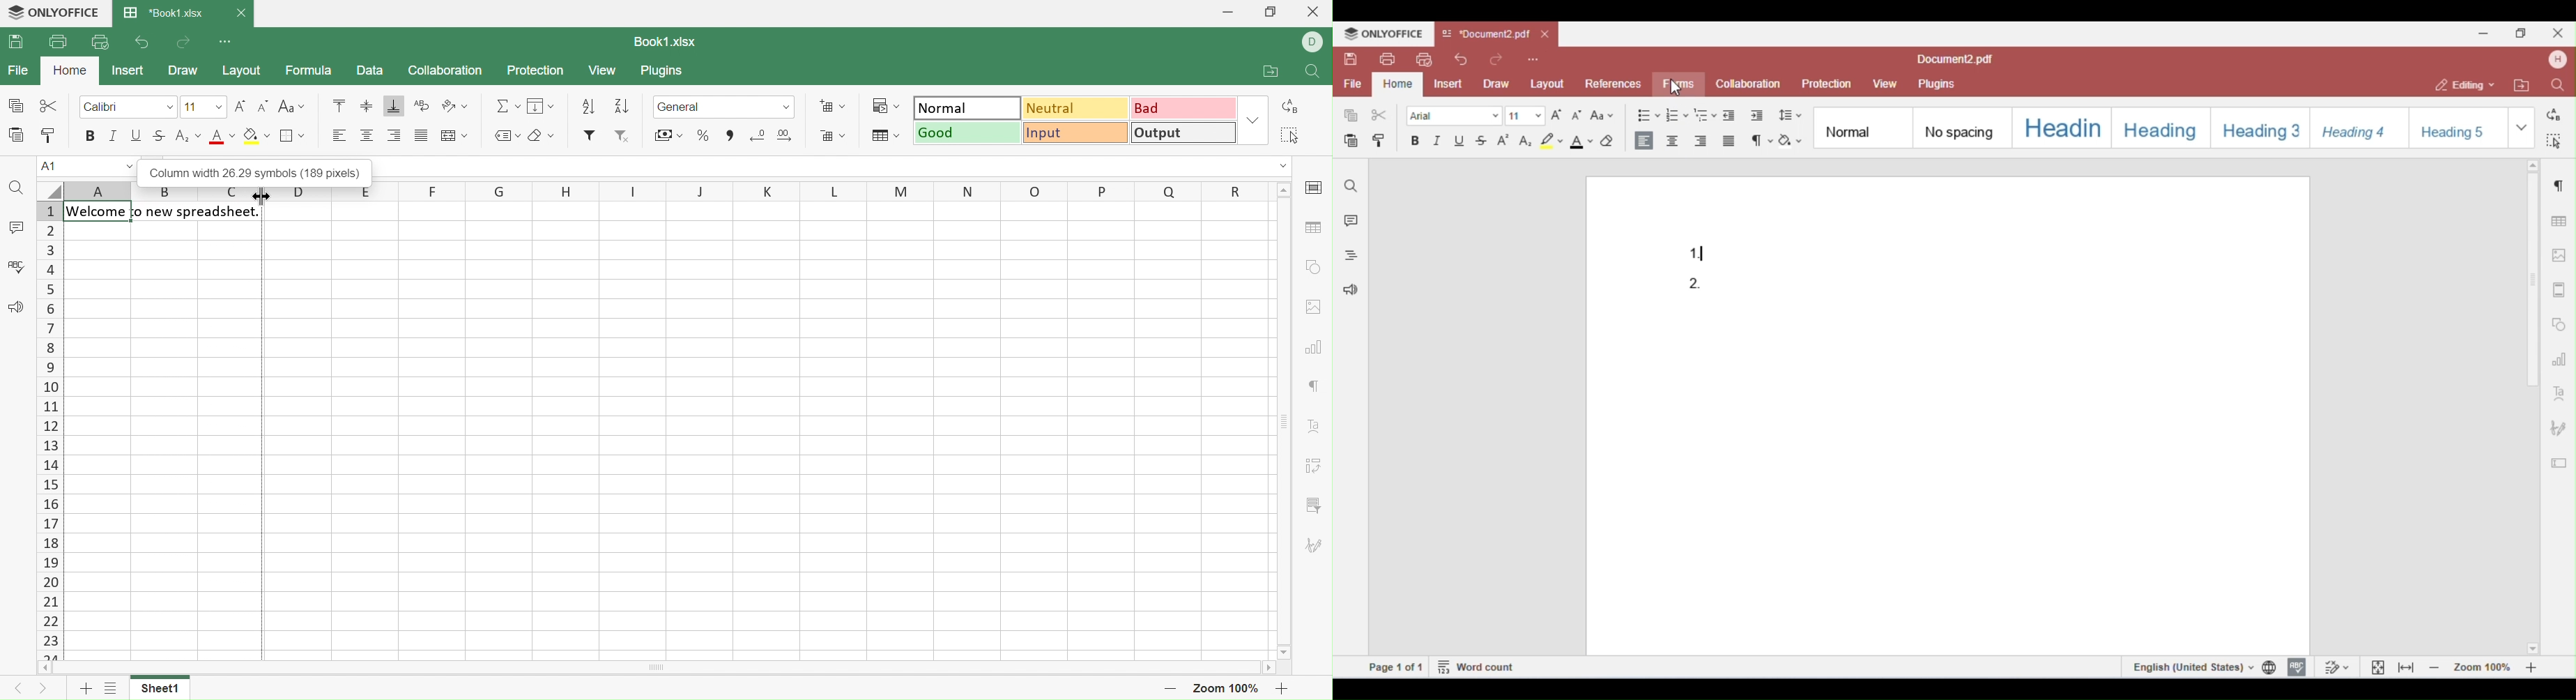 The image size is (2576, 700). Describe the element at coordinates (1186, 107) in the screenshot. I see `Bad` at that location.